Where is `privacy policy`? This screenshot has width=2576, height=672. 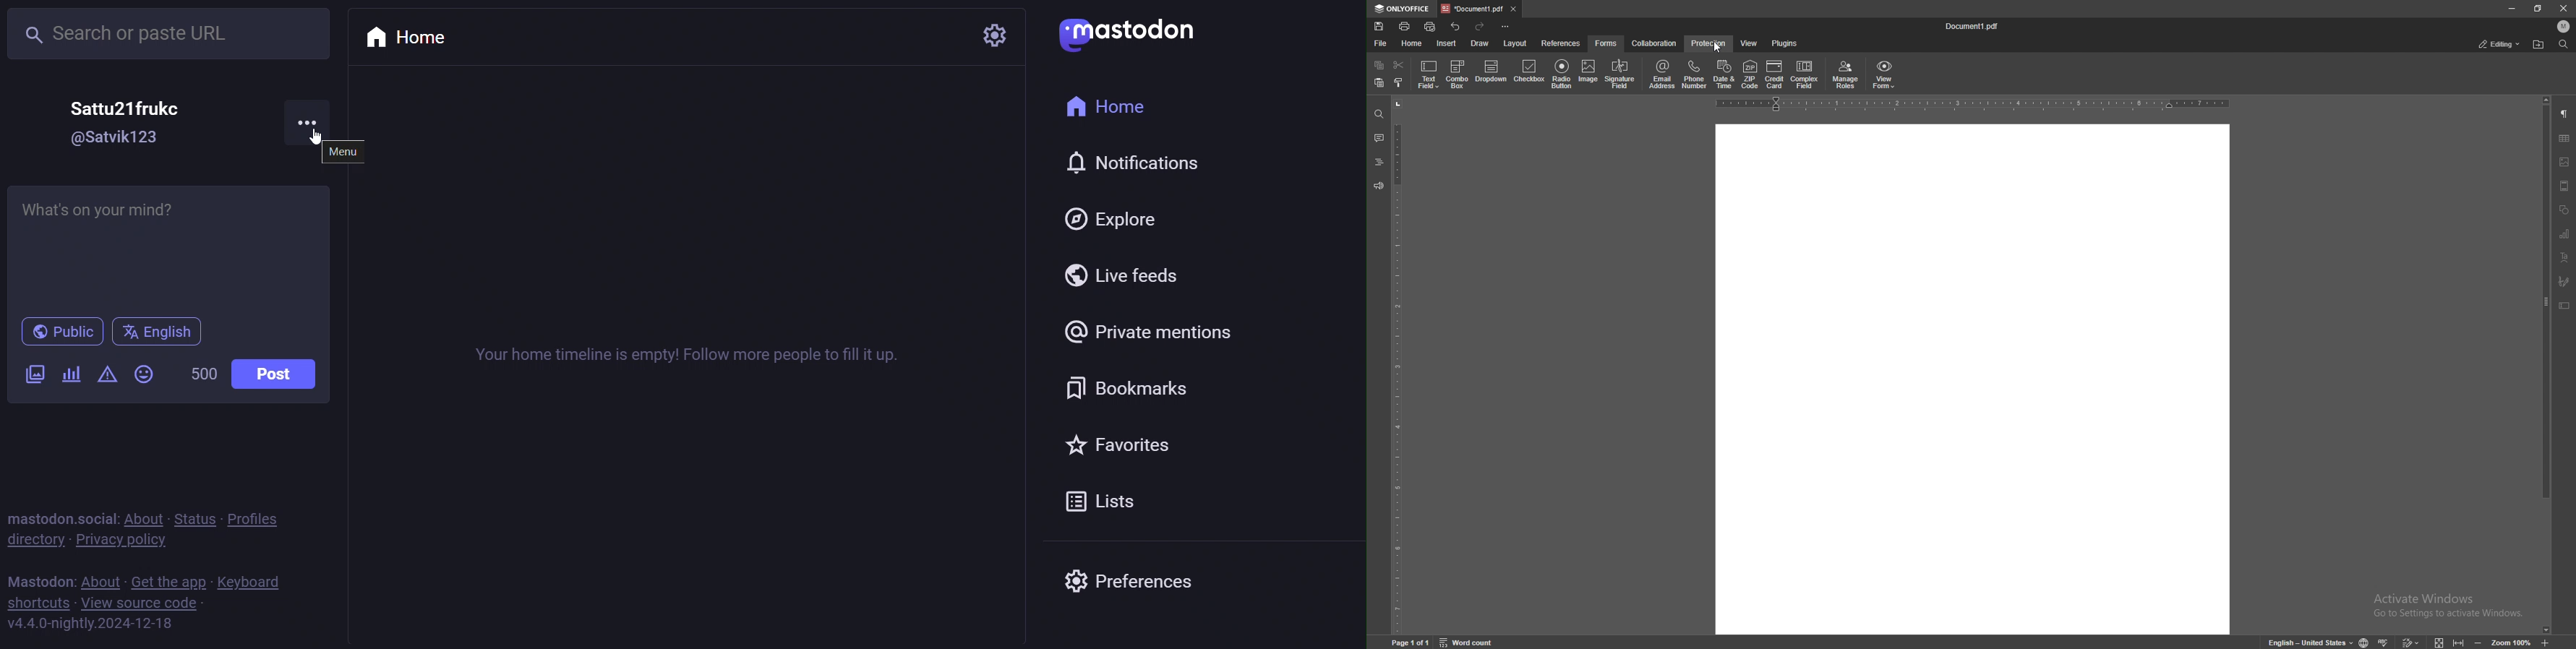 privacy policy is located at coordinates (132, 541).